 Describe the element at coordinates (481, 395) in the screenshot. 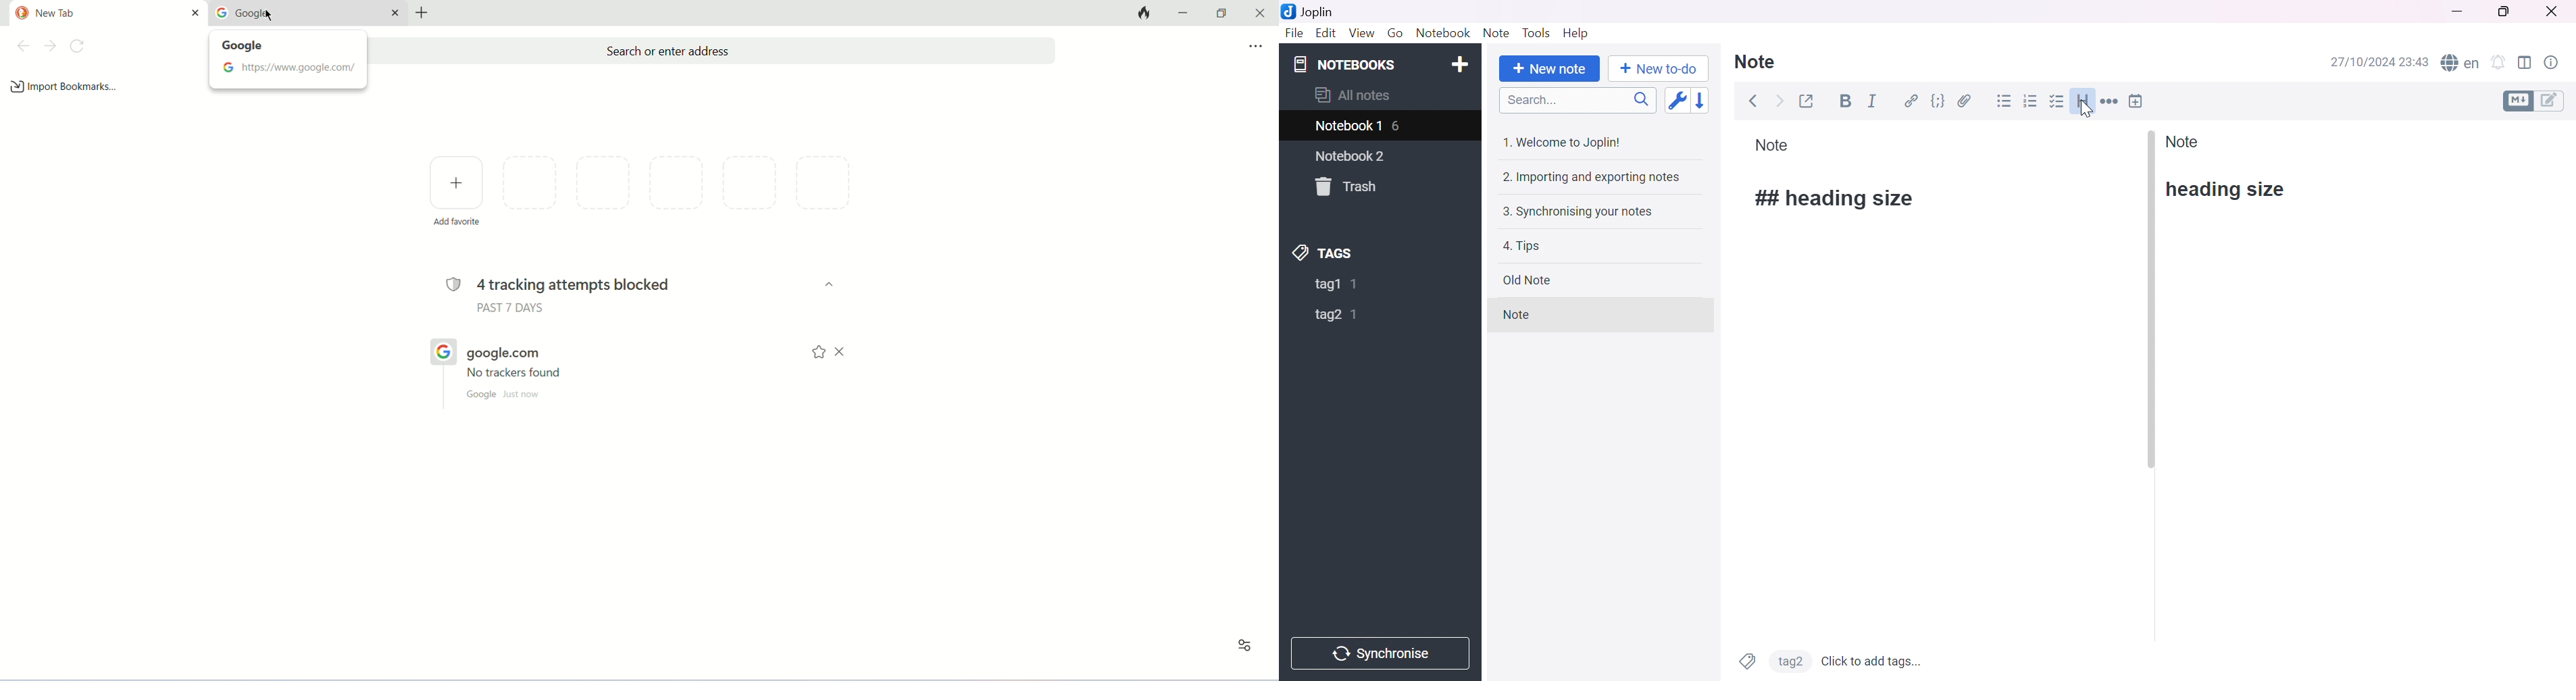

I see `google` at that location.